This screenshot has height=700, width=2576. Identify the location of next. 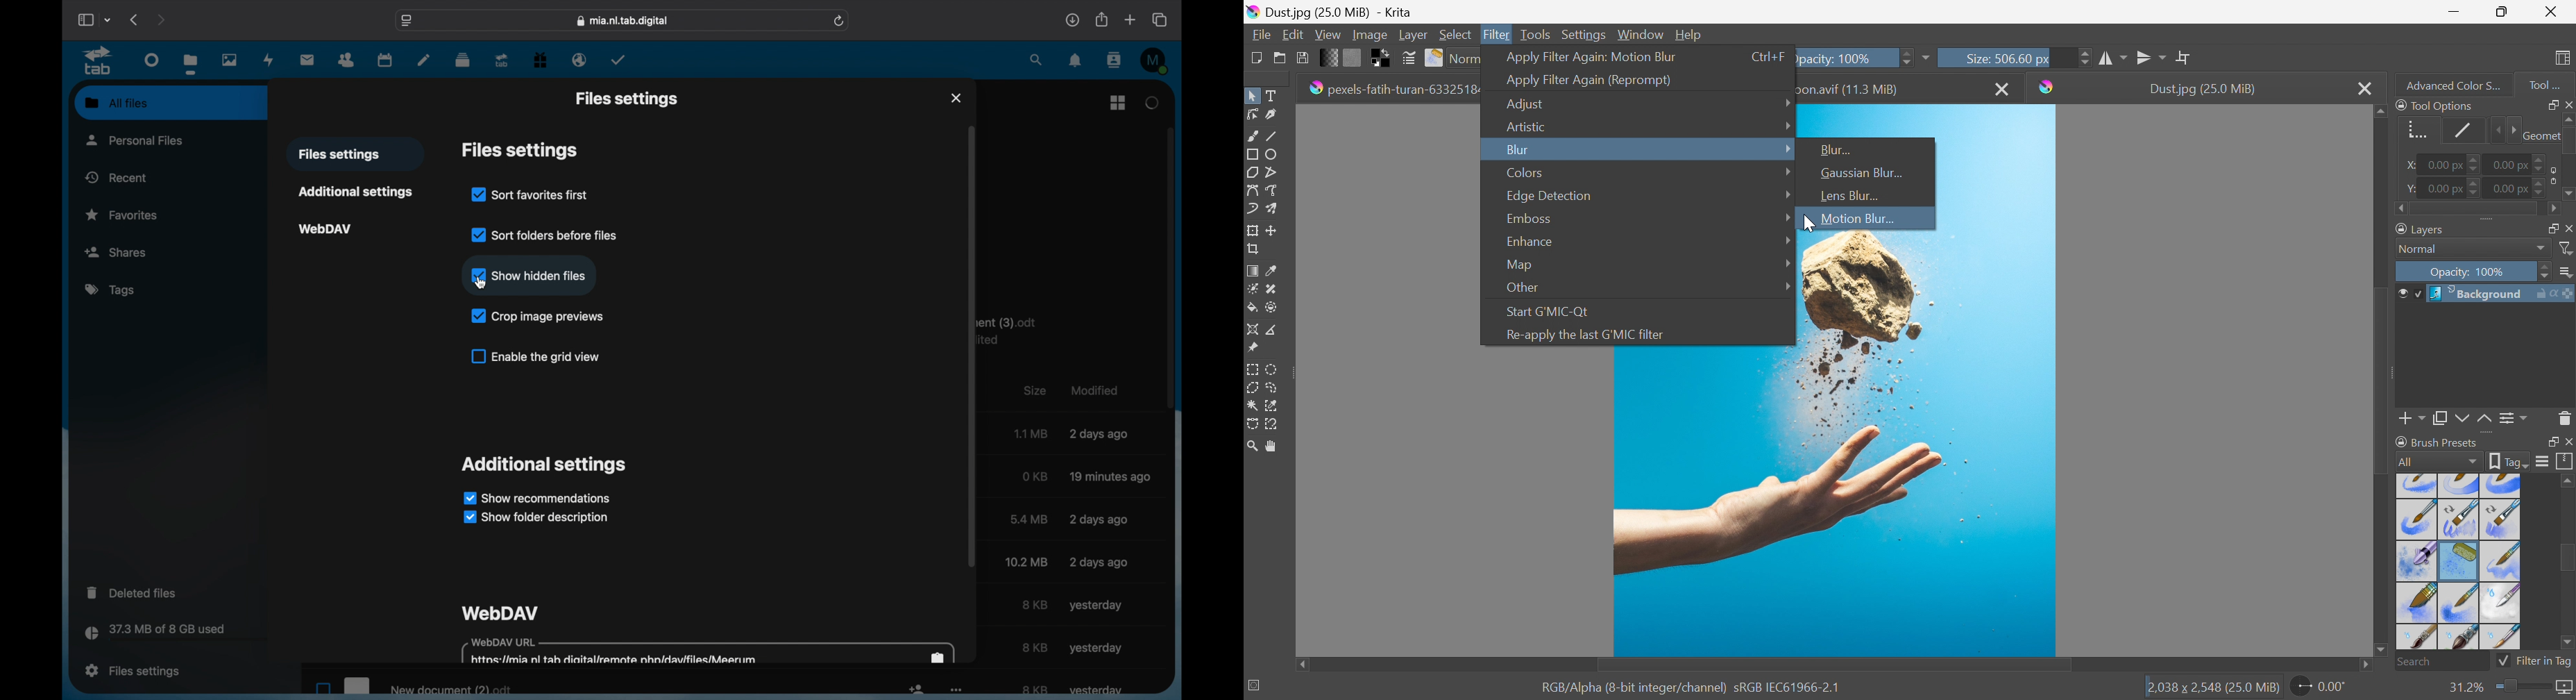
(161, 20).